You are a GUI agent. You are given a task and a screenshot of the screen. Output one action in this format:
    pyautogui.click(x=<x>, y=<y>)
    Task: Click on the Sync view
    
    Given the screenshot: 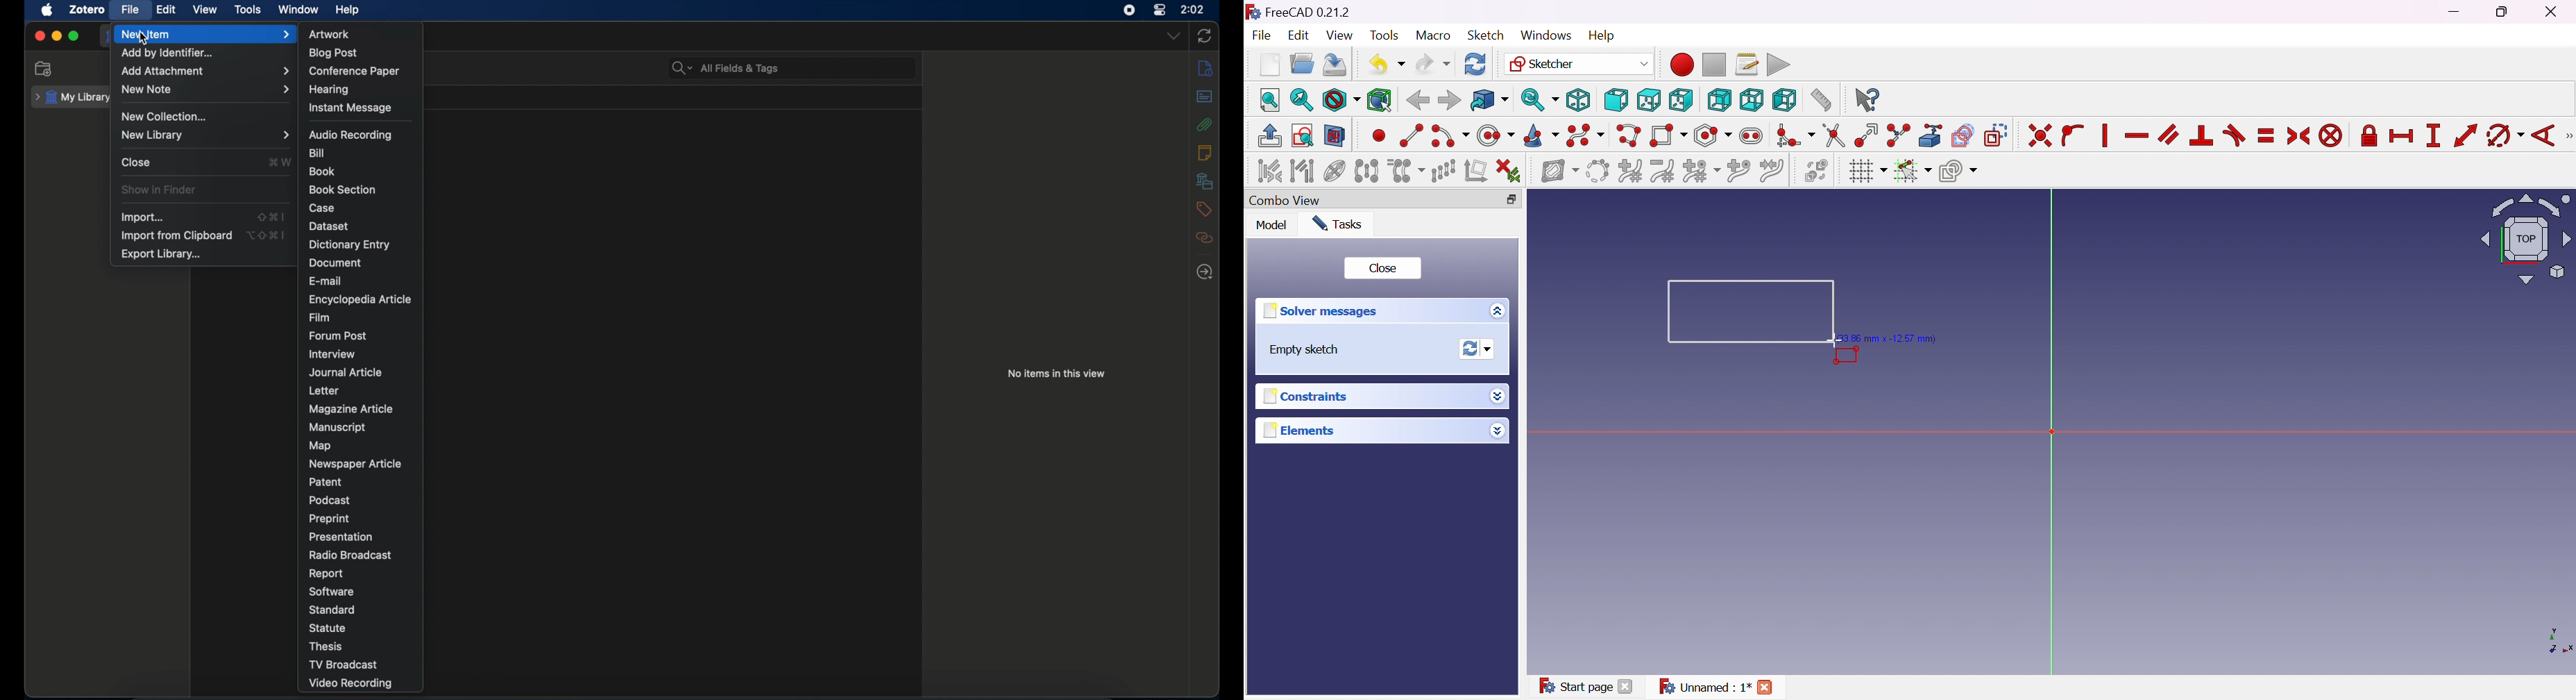 What is the action you would take?
    pyautogui.click(x=1540, y=100)
    